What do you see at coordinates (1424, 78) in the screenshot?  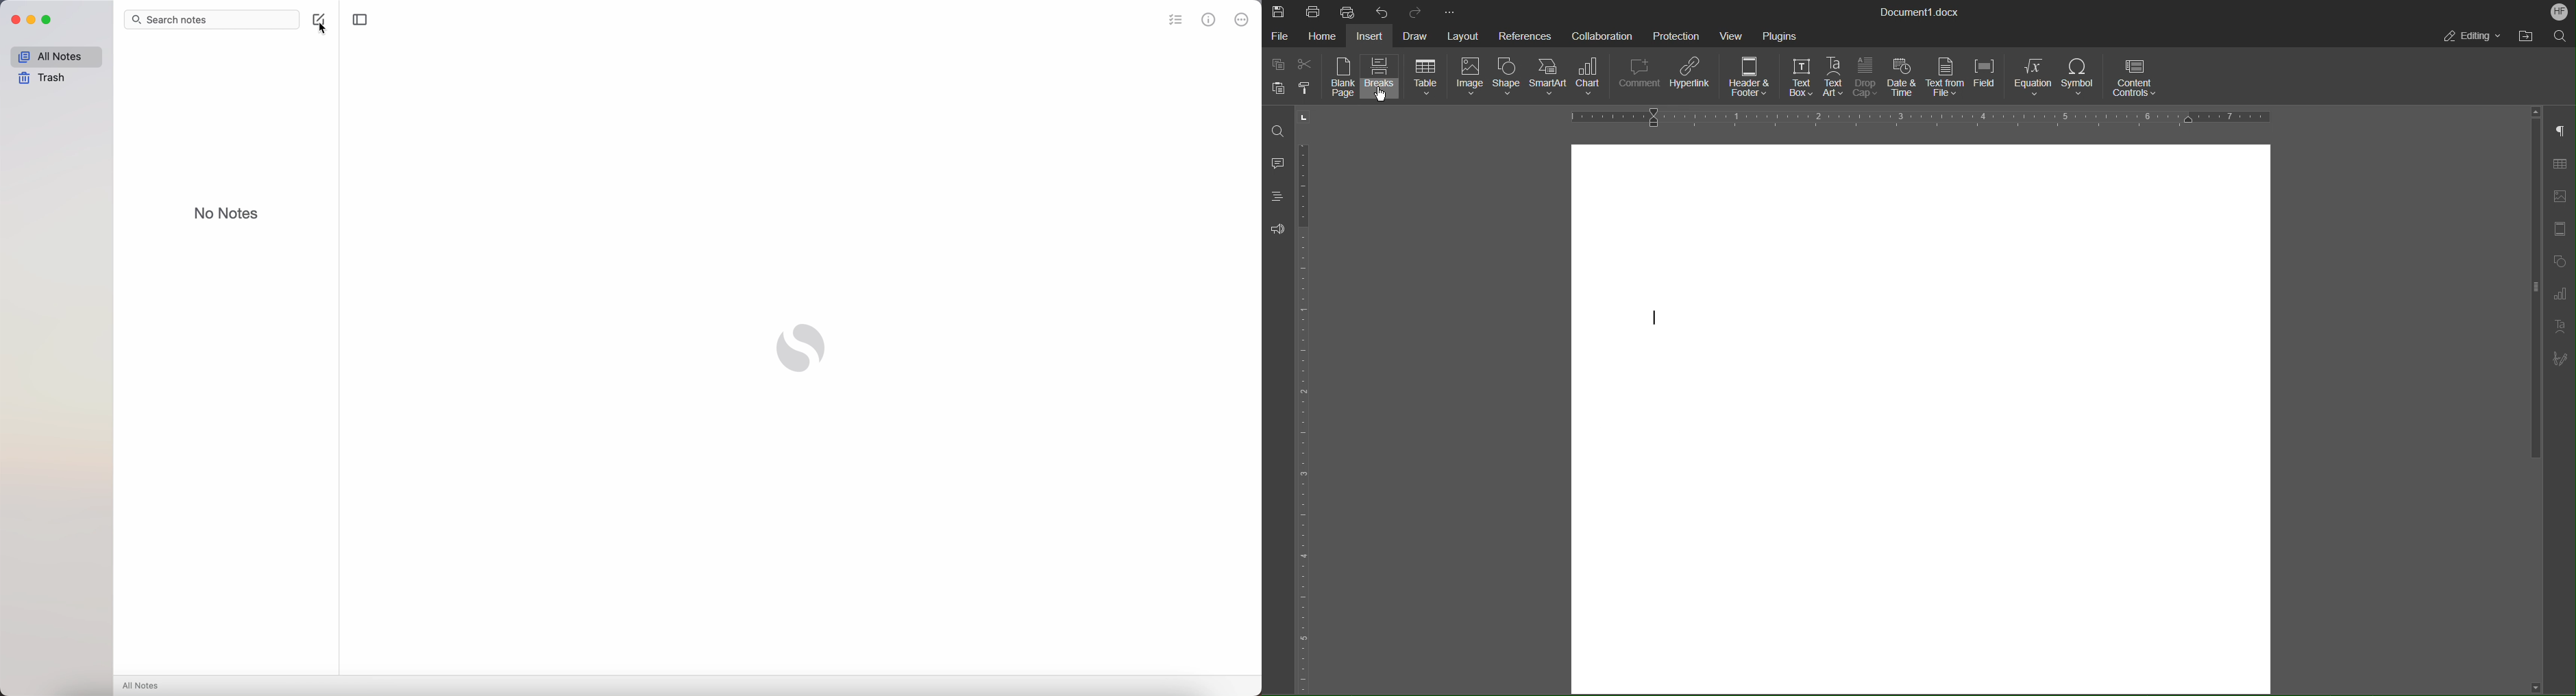 I see `Table` at bounding box center [1424, 78].